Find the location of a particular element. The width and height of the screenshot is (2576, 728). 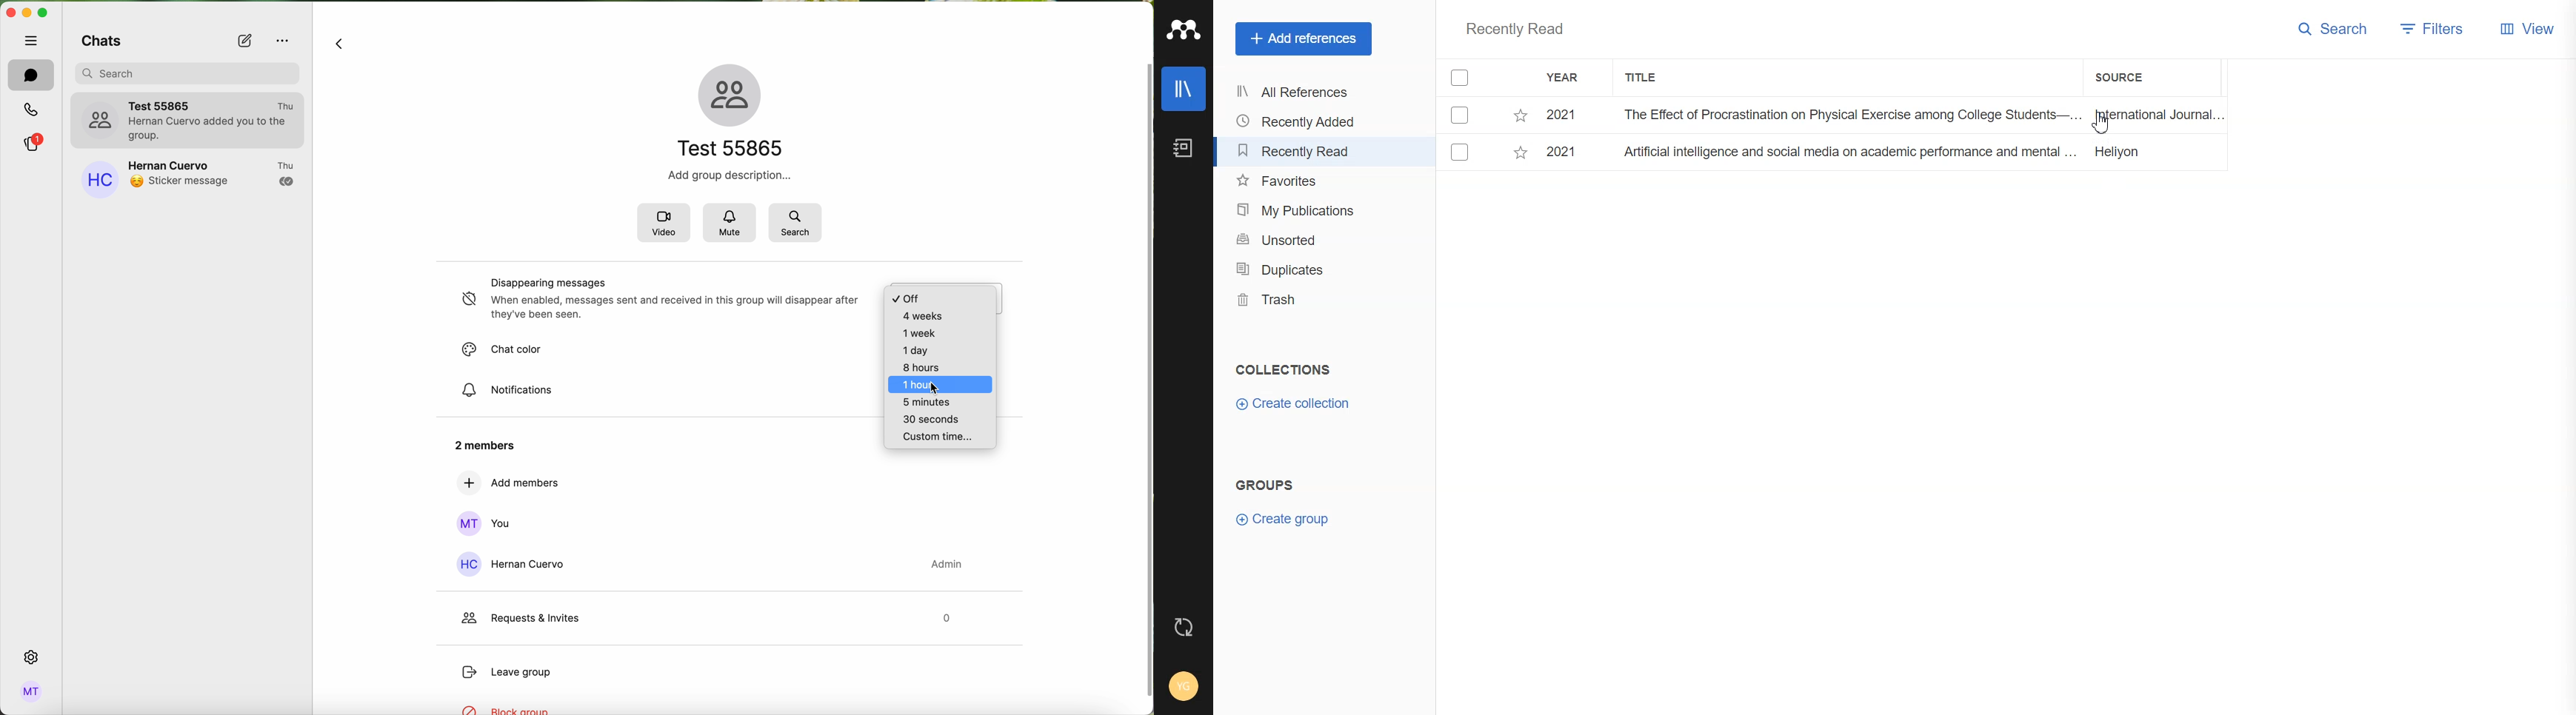

Duplicates is located at coordinates (1299, 269).